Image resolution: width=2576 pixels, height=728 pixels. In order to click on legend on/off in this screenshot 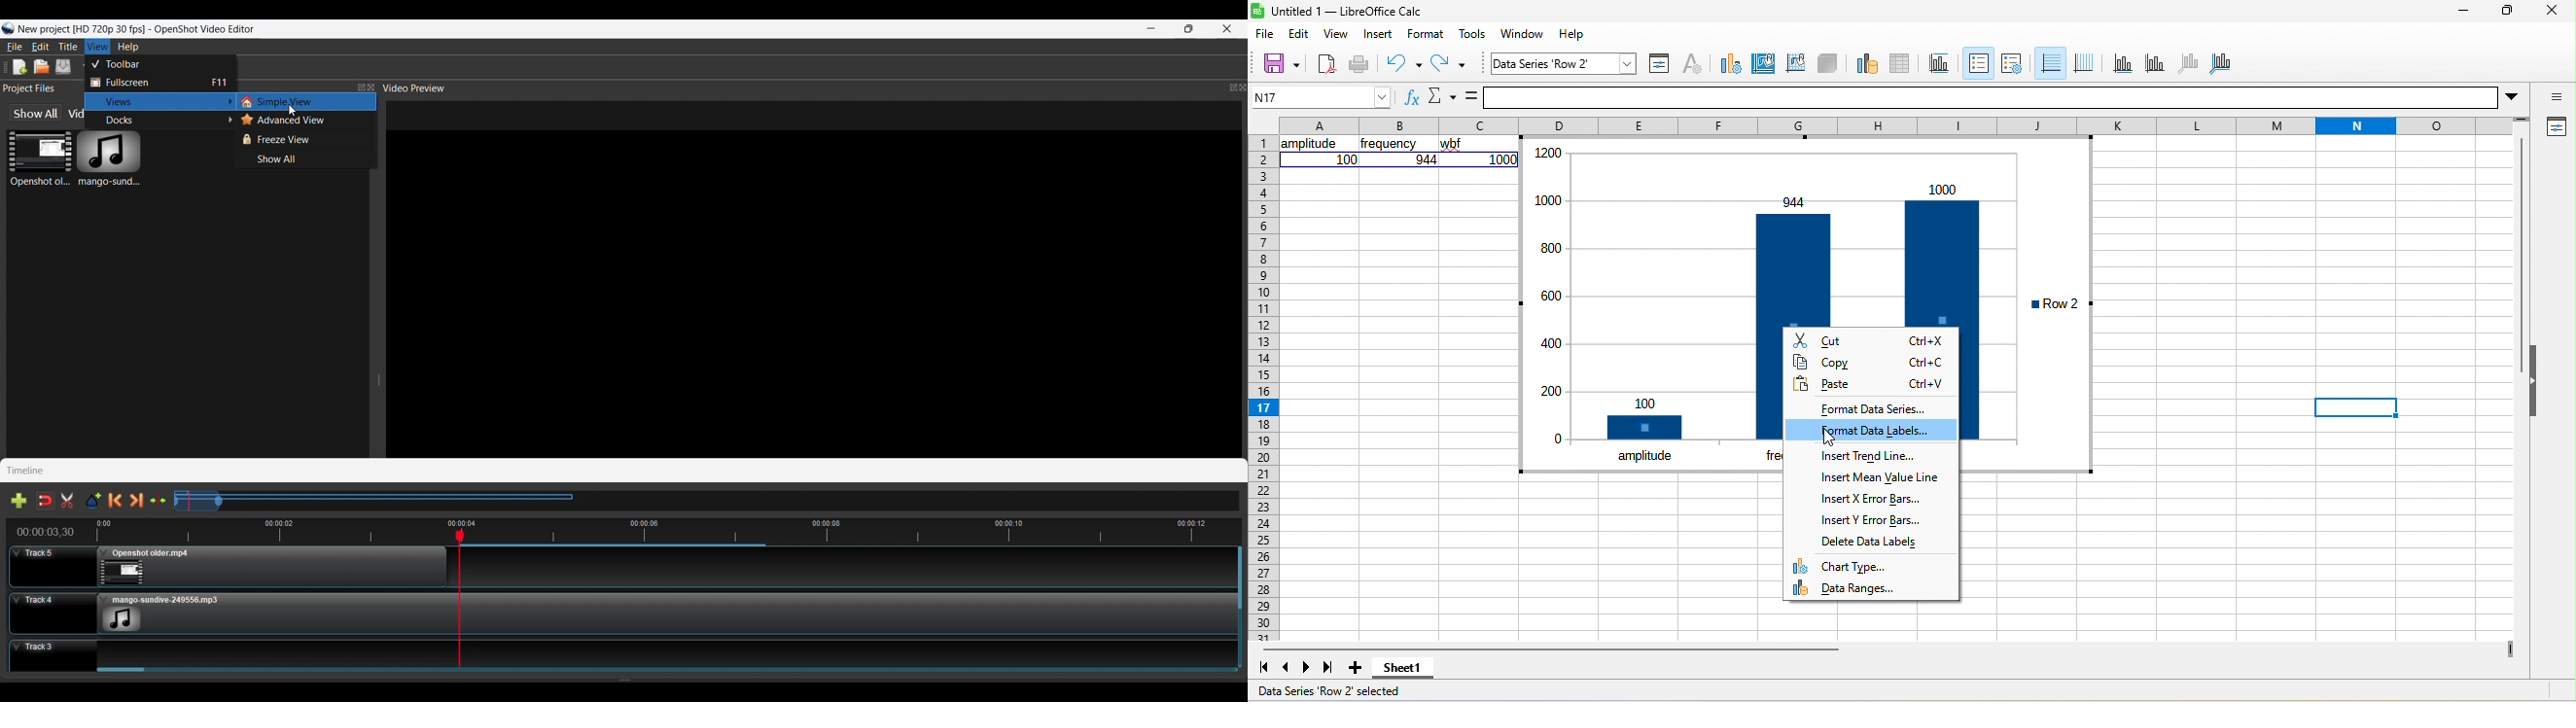, I will do `click(1977, 63)`.